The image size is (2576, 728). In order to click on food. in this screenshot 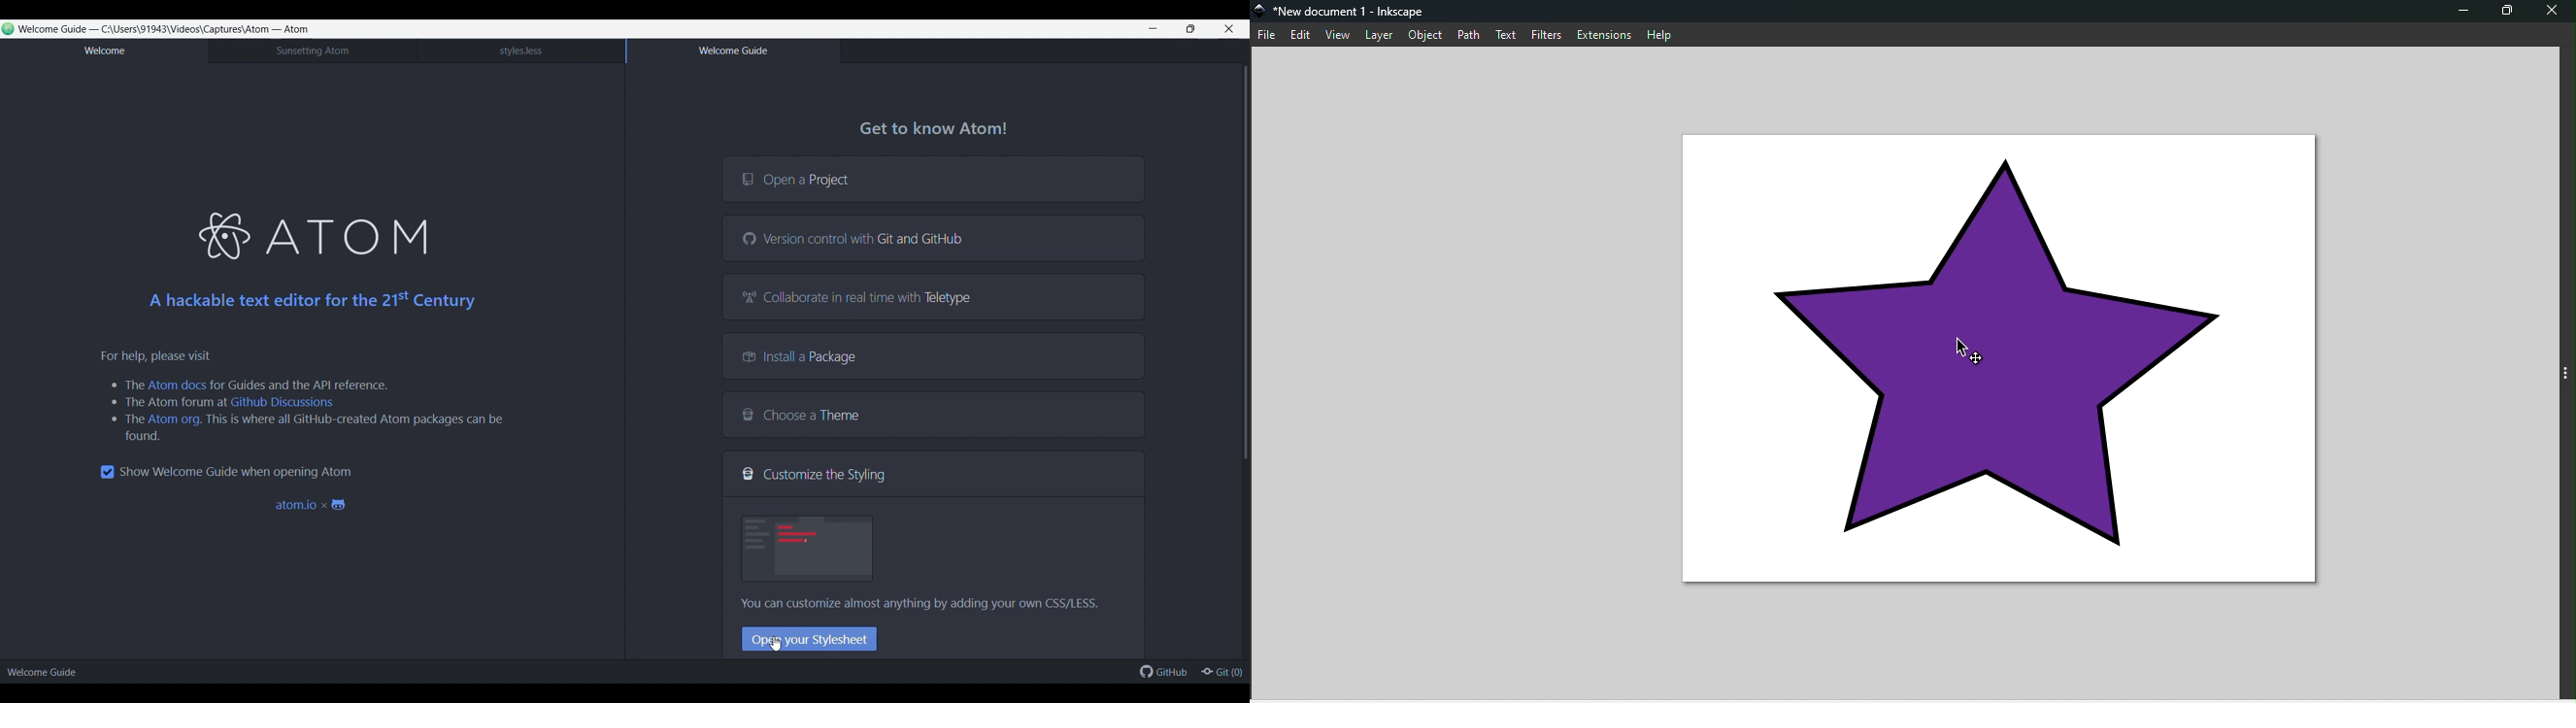, I will do `click(133, 437)`.